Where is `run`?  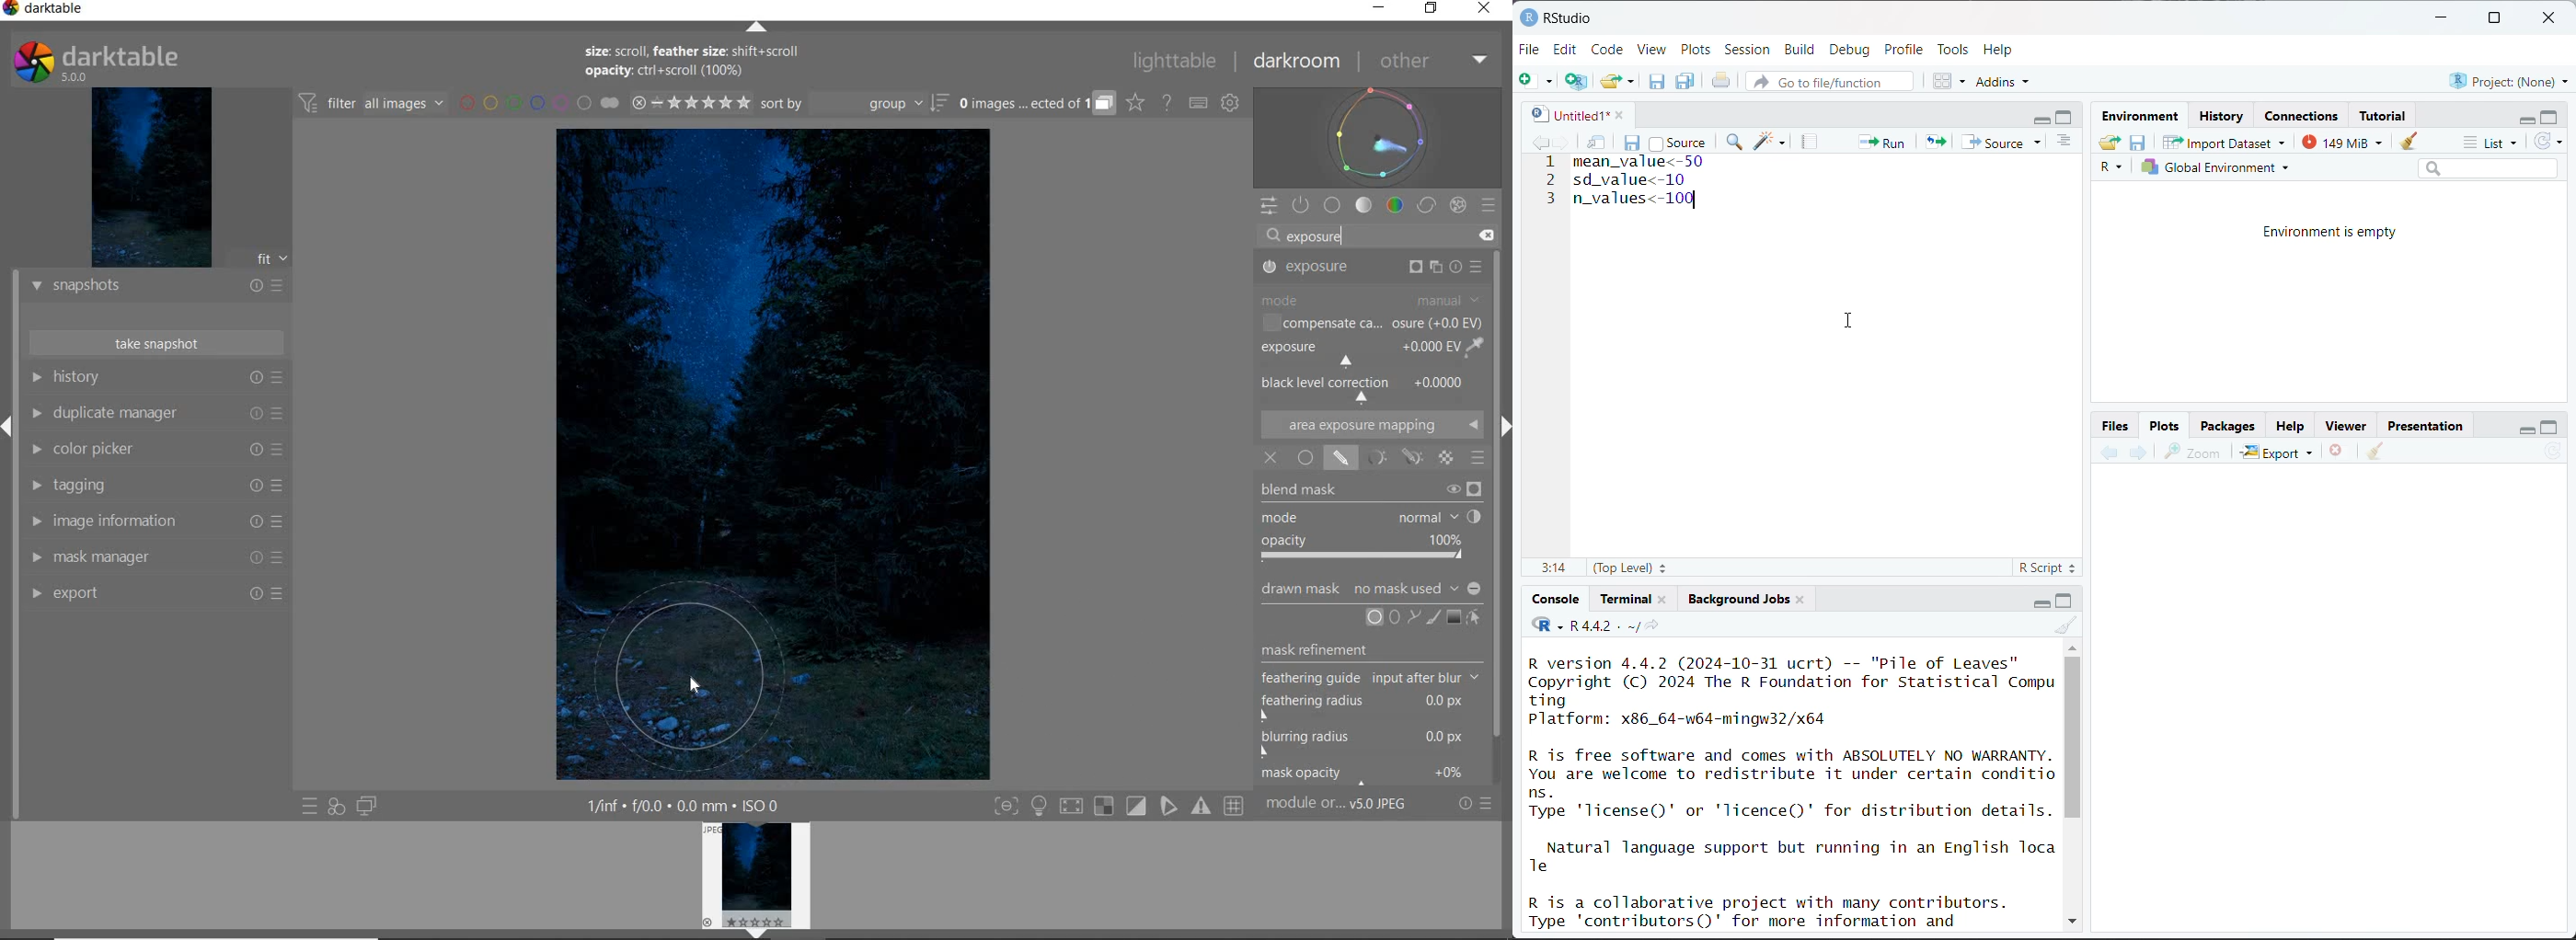
run is located at coordinates (1880, 141).